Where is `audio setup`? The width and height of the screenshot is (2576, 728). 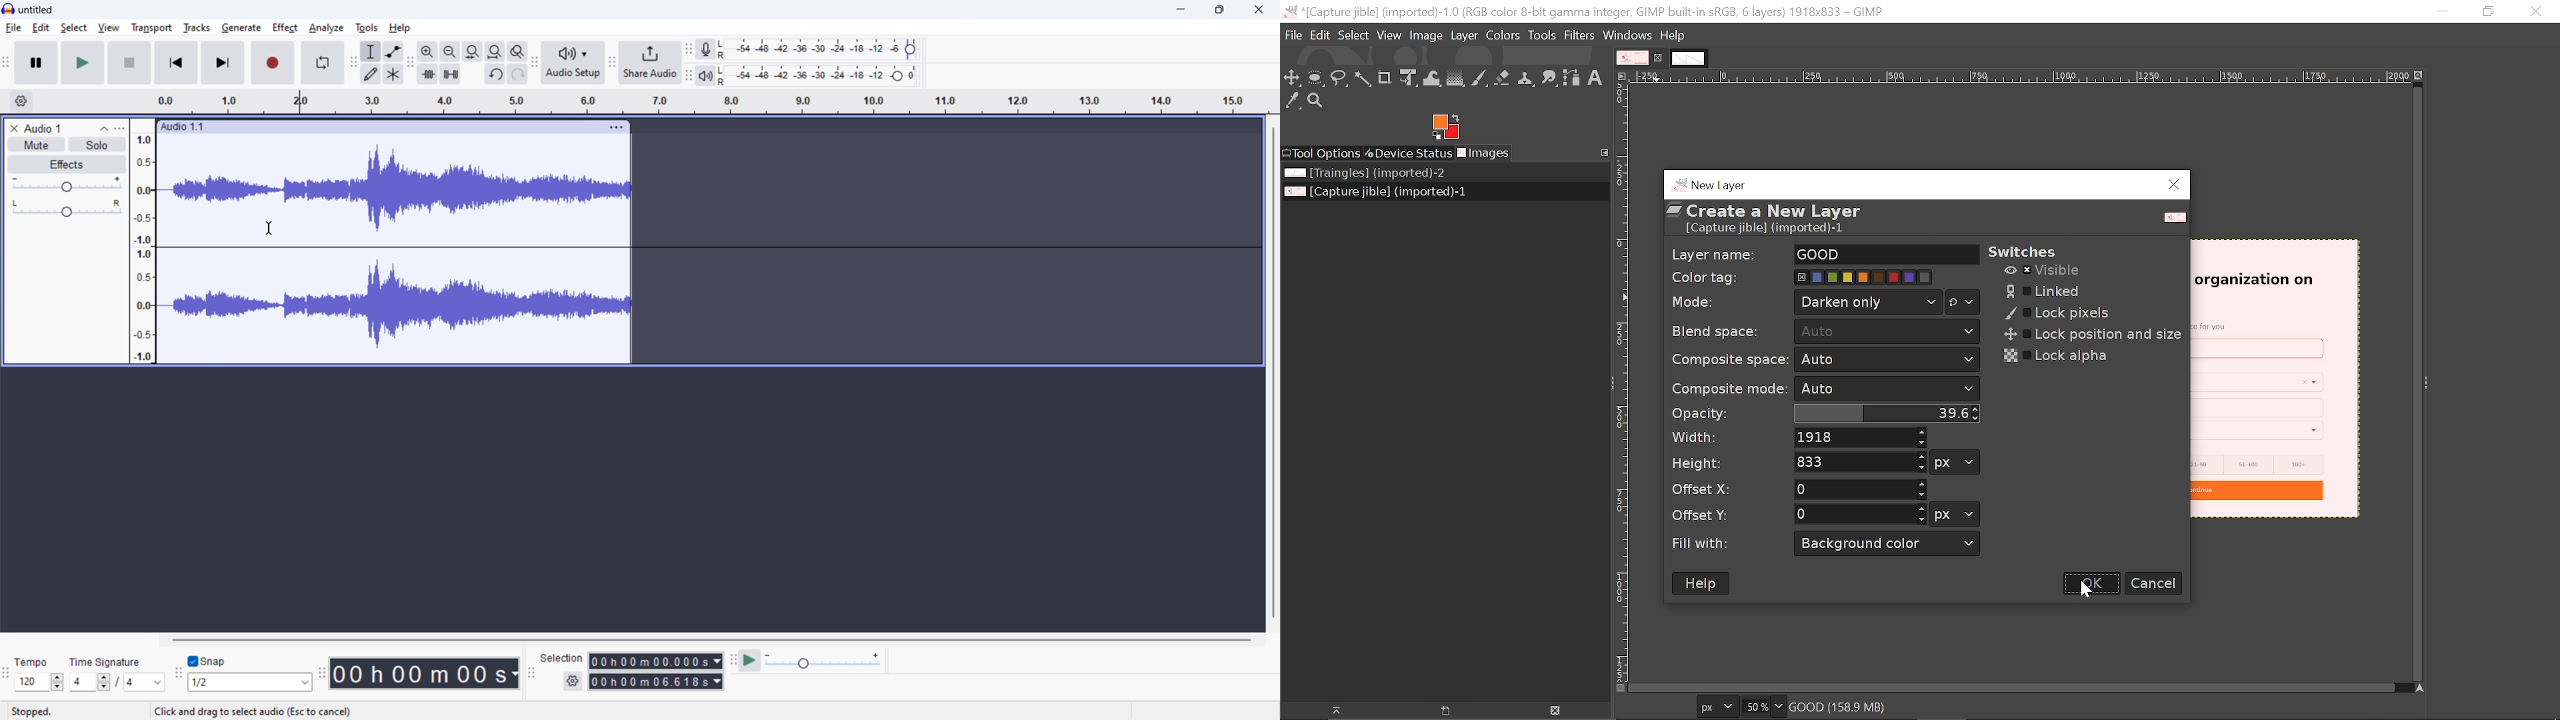 audio setup is located at coordinates (573, 62).